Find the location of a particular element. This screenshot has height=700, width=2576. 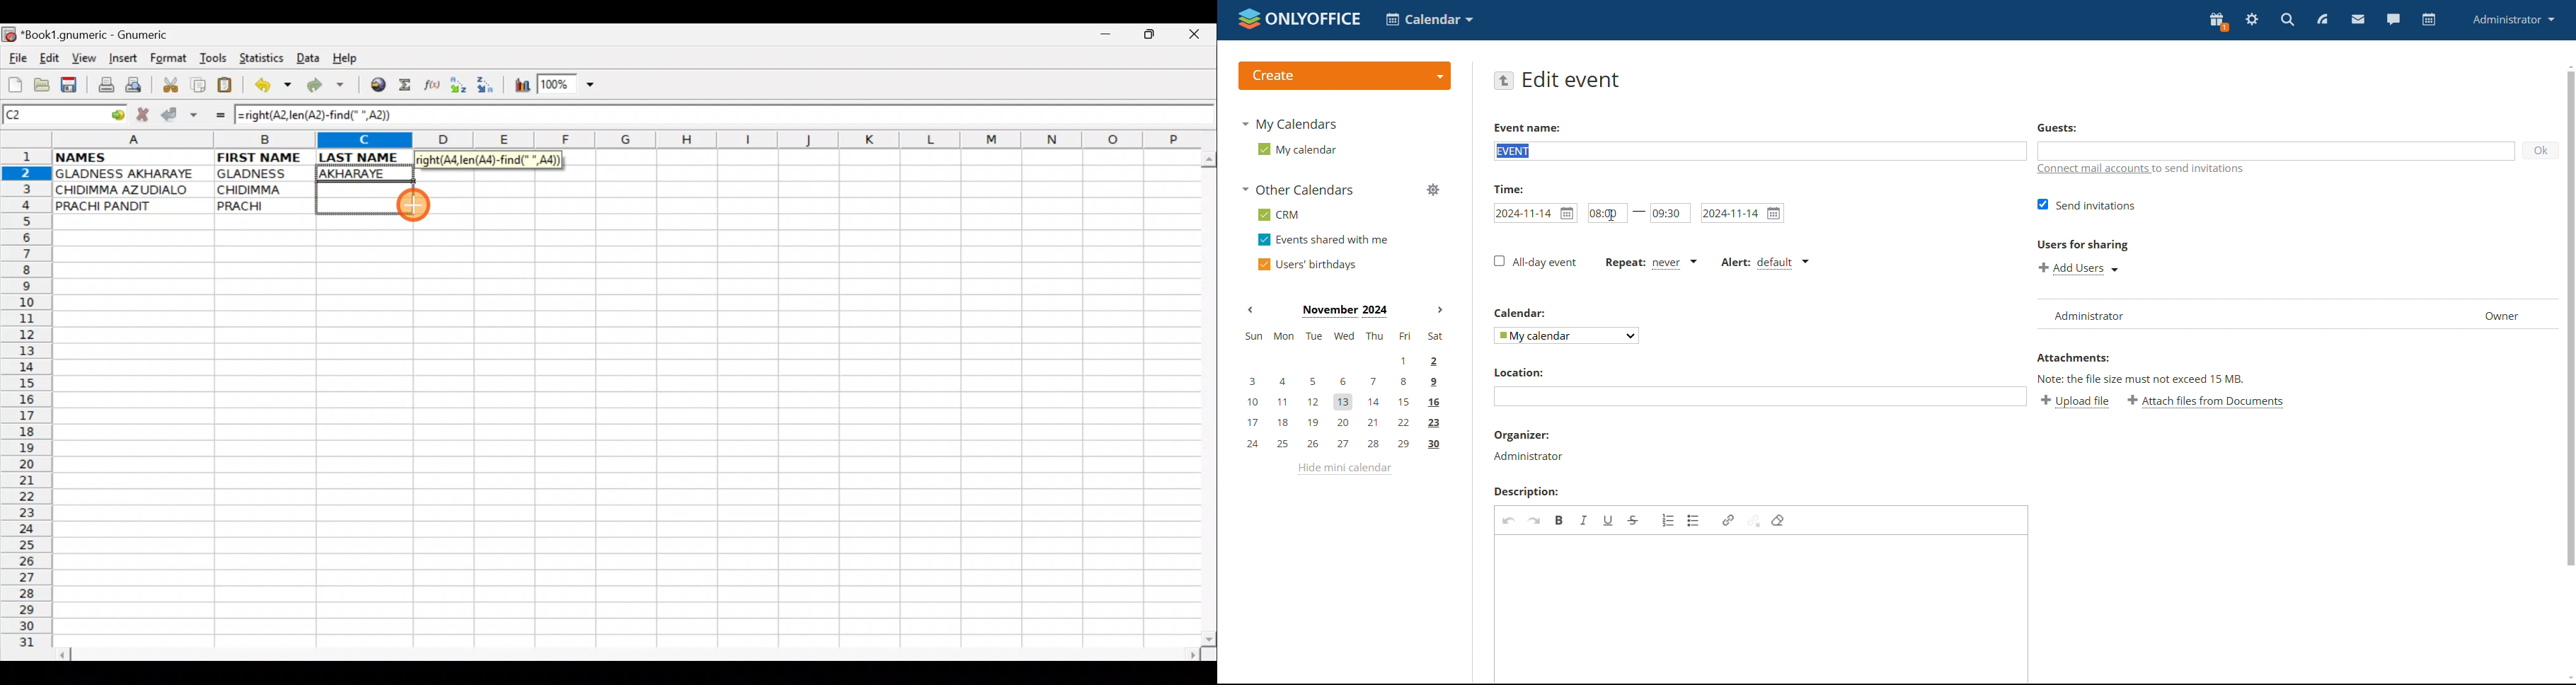

present is located at coordinates (2217, 22).